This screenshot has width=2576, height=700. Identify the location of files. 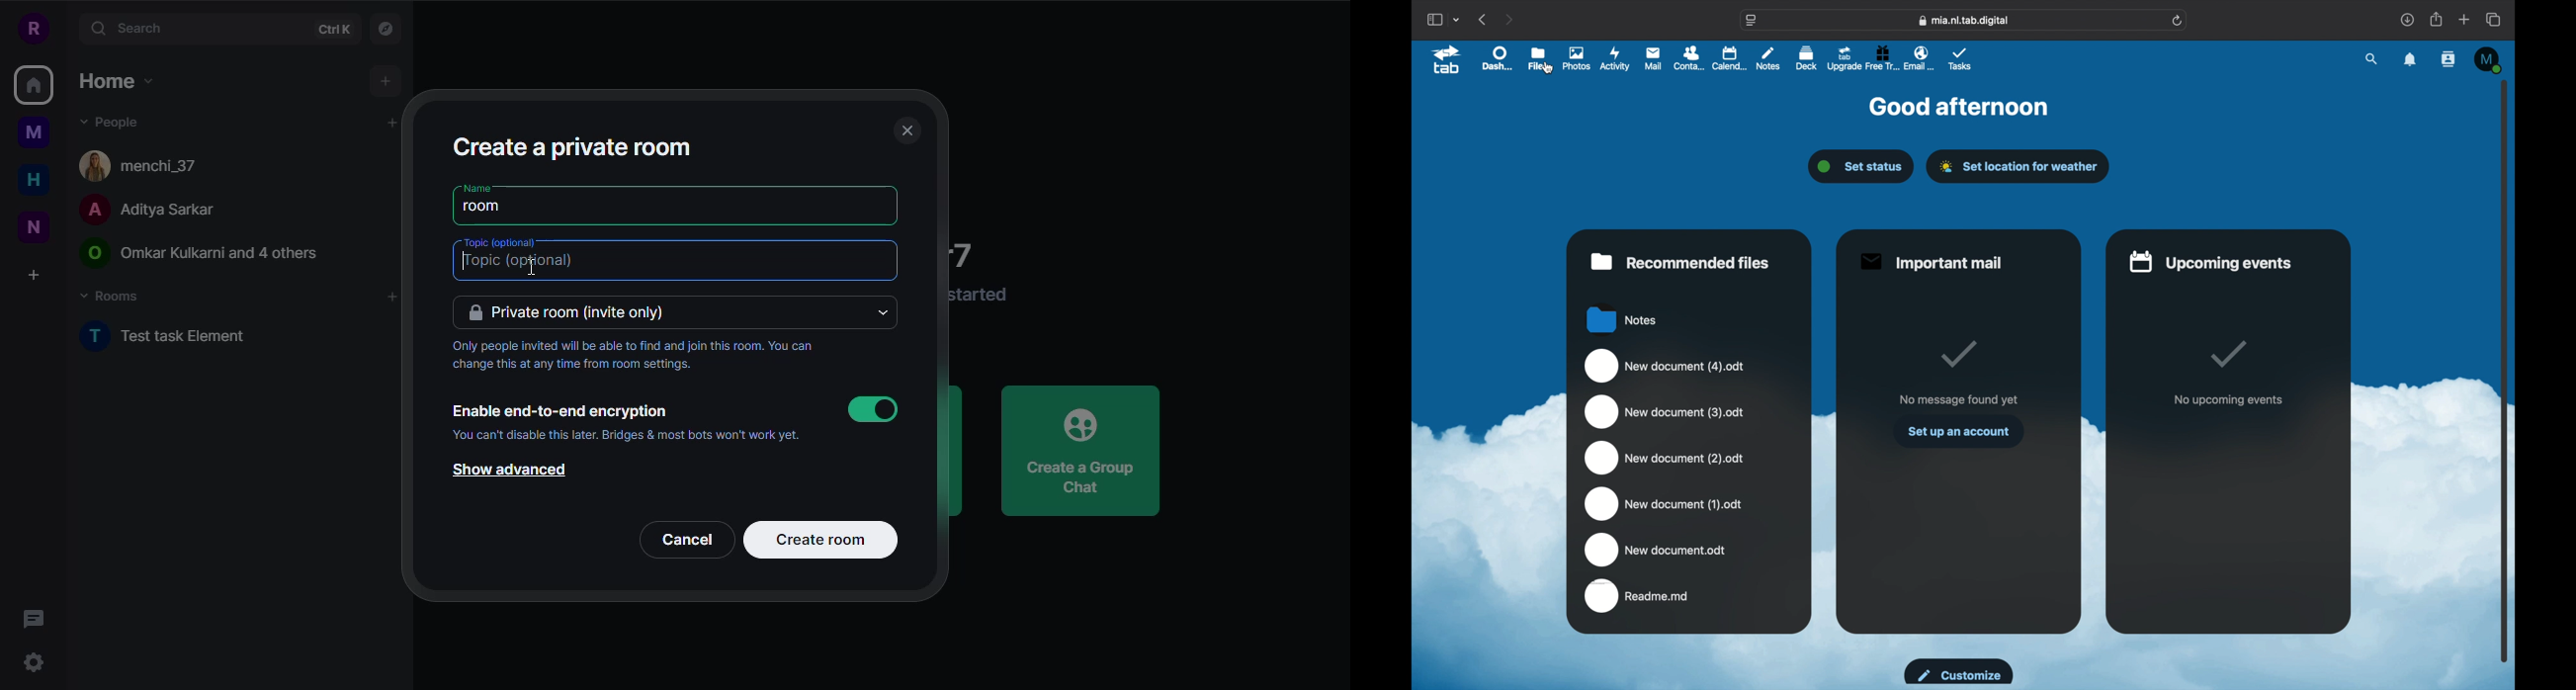
(1539, 59).